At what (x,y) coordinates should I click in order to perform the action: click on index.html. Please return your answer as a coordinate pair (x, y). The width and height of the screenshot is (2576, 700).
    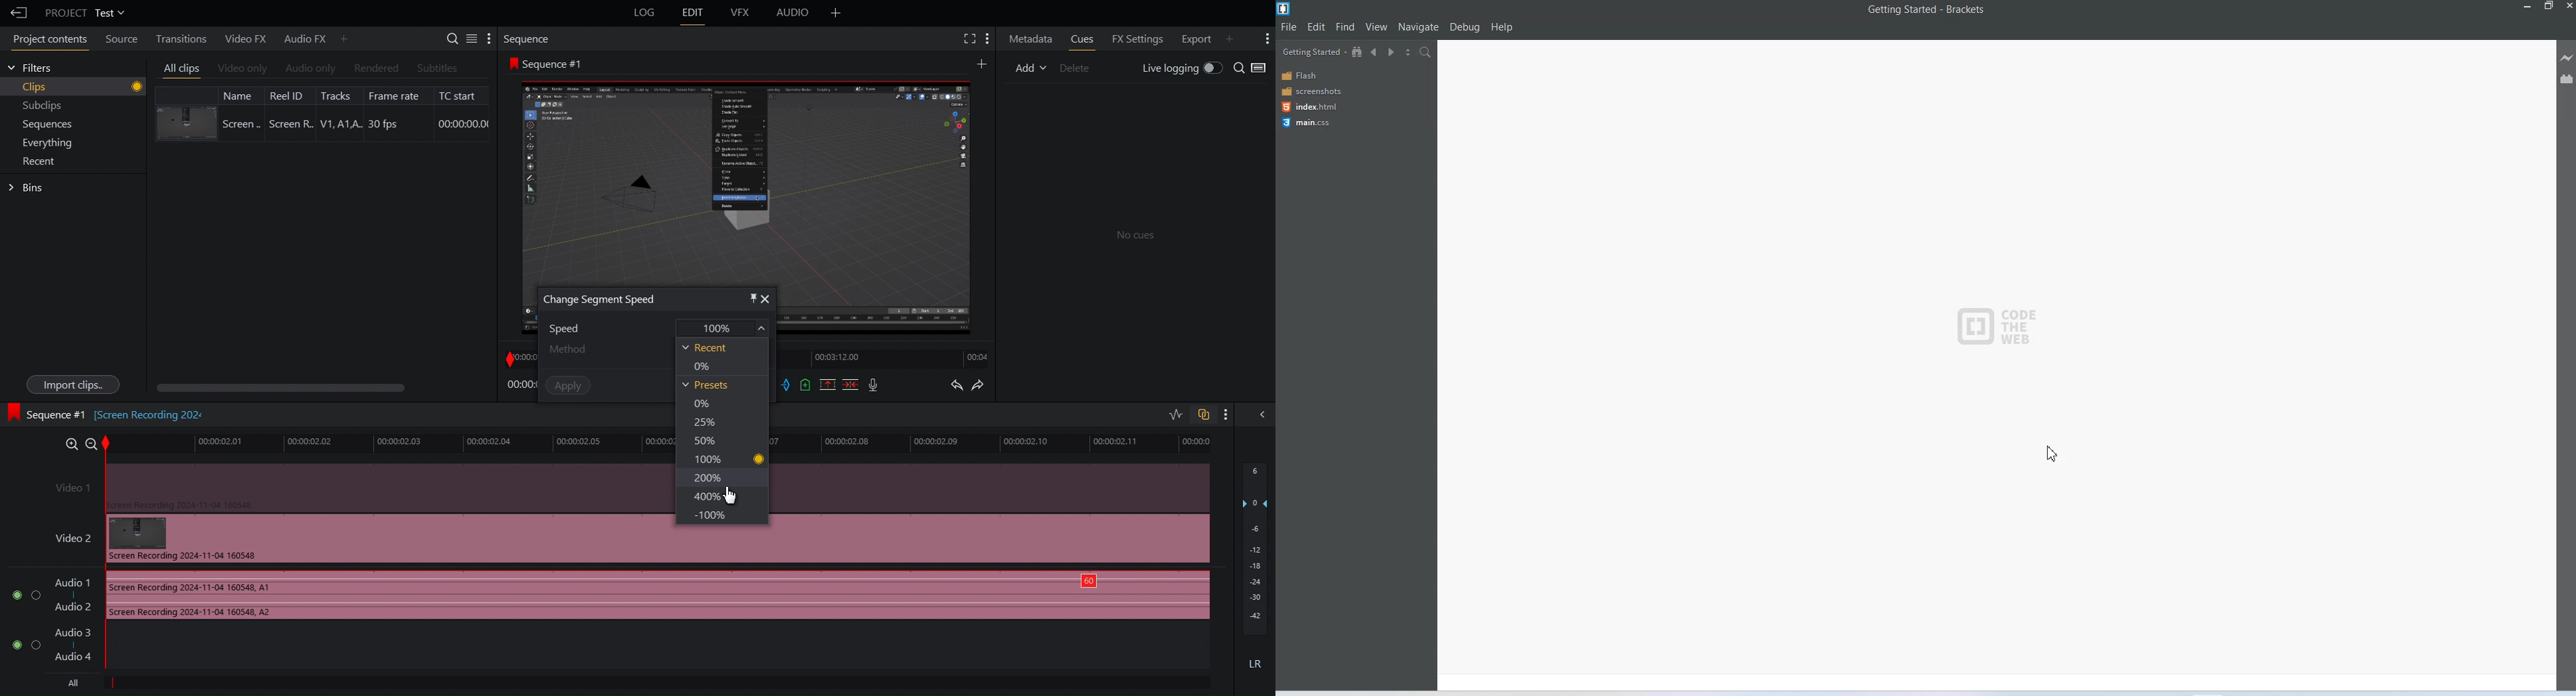
    Looking at the image, I should click on (1308, 107).